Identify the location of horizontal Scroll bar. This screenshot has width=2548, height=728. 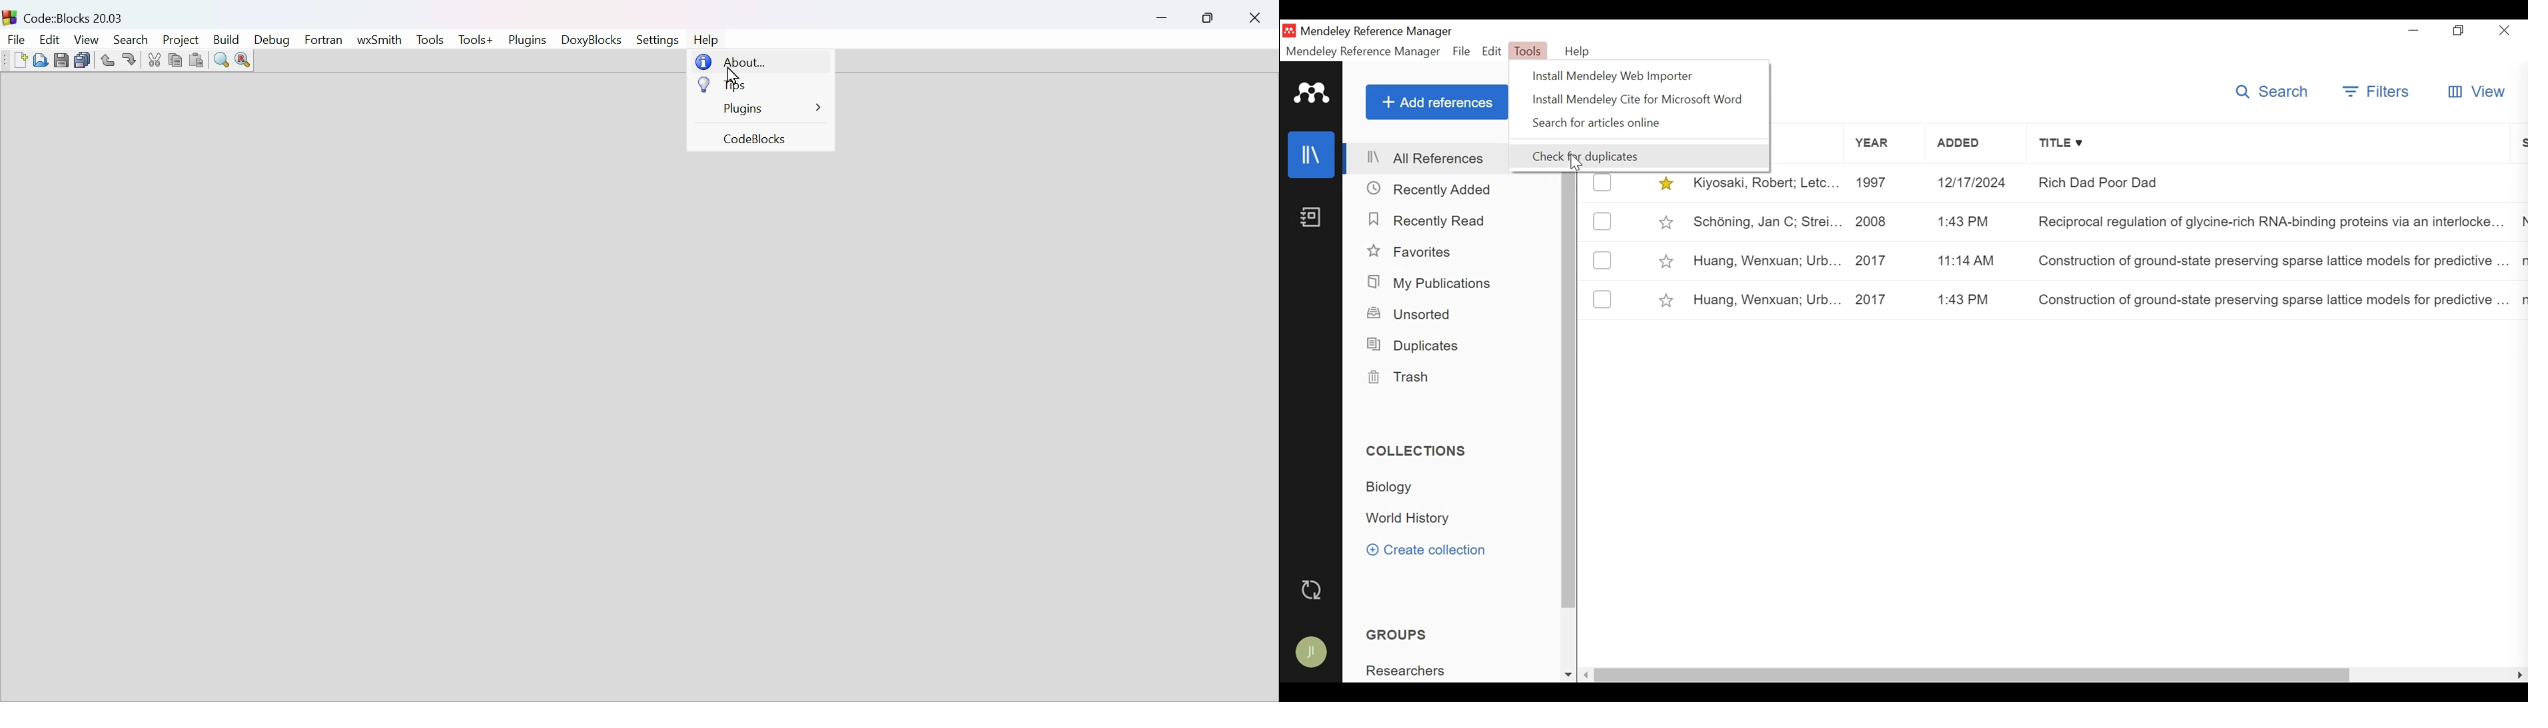
(1973, 677).